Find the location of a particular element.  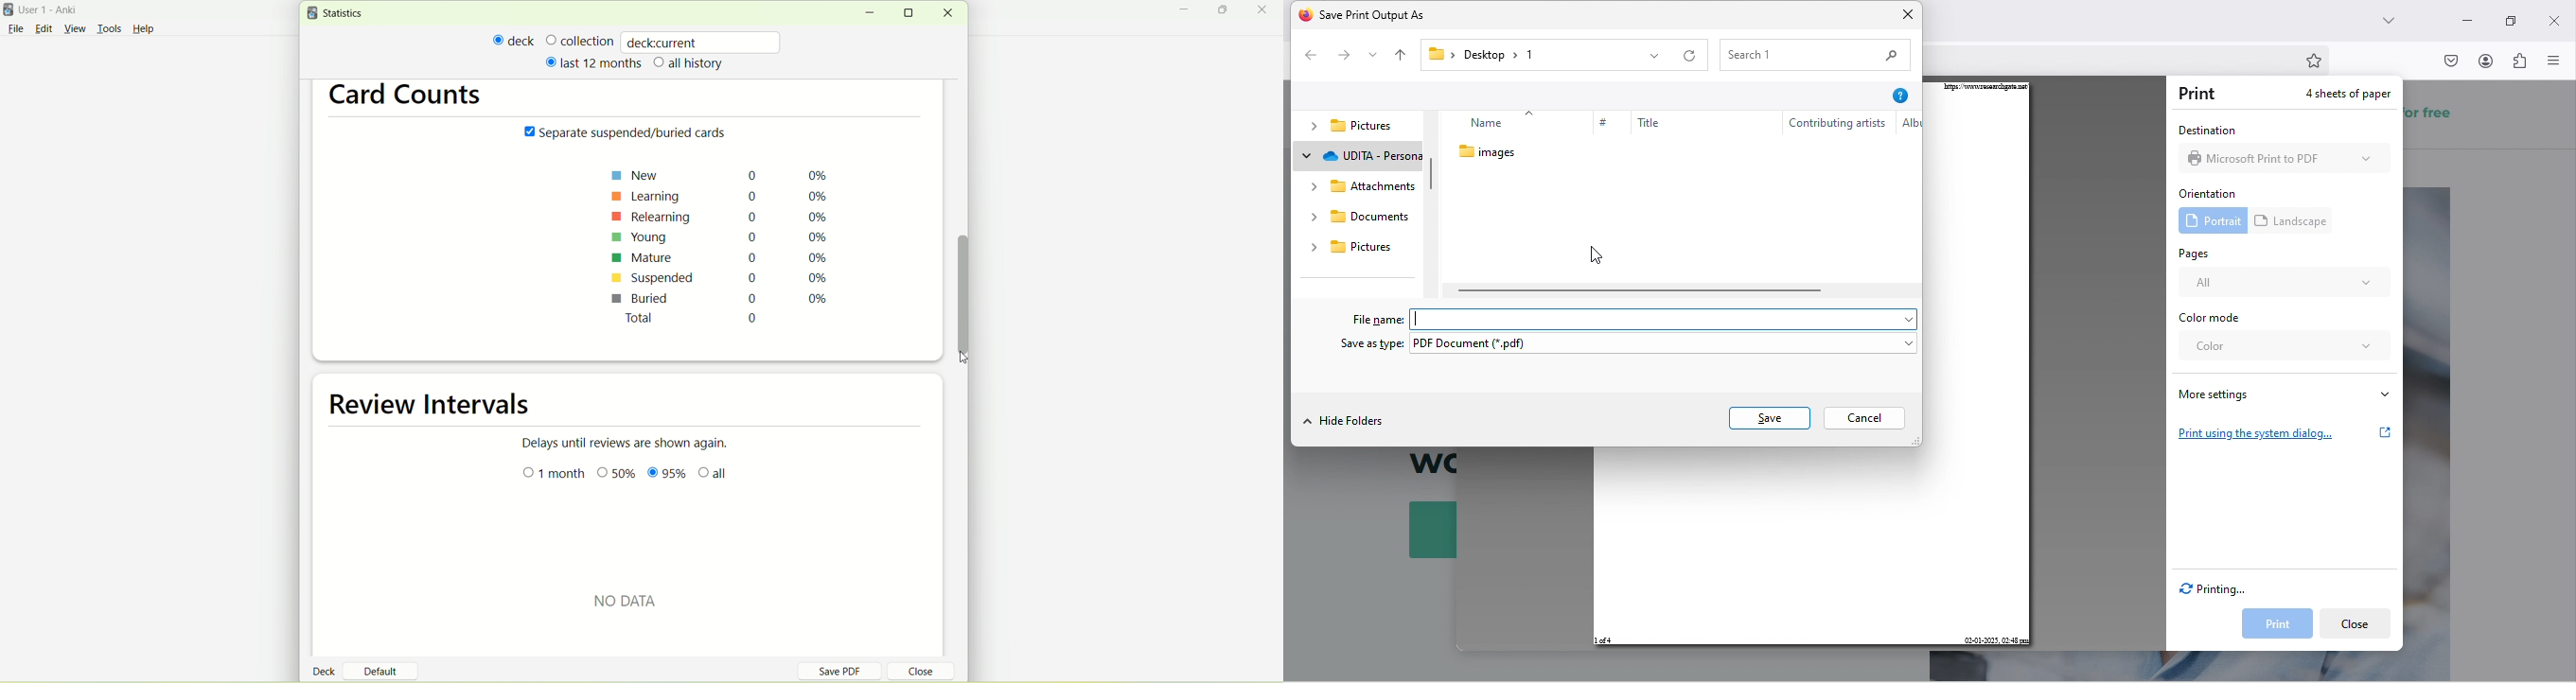

tools is located at coordinates (109, 30).